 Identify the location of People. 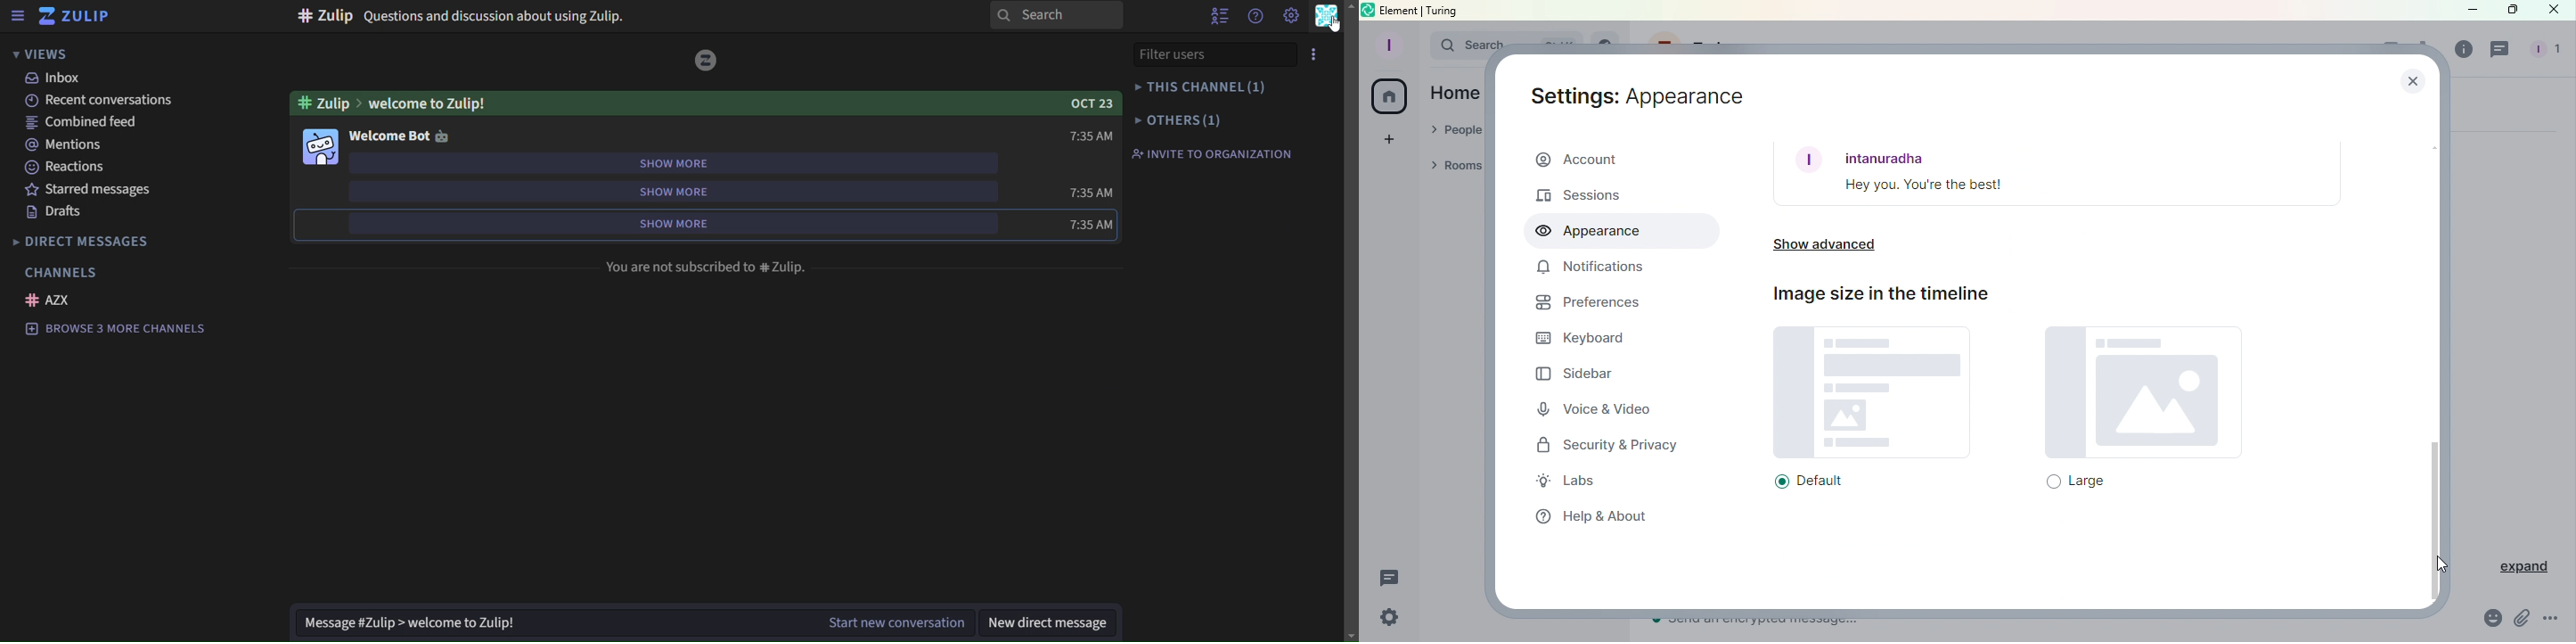
(1456, 131).